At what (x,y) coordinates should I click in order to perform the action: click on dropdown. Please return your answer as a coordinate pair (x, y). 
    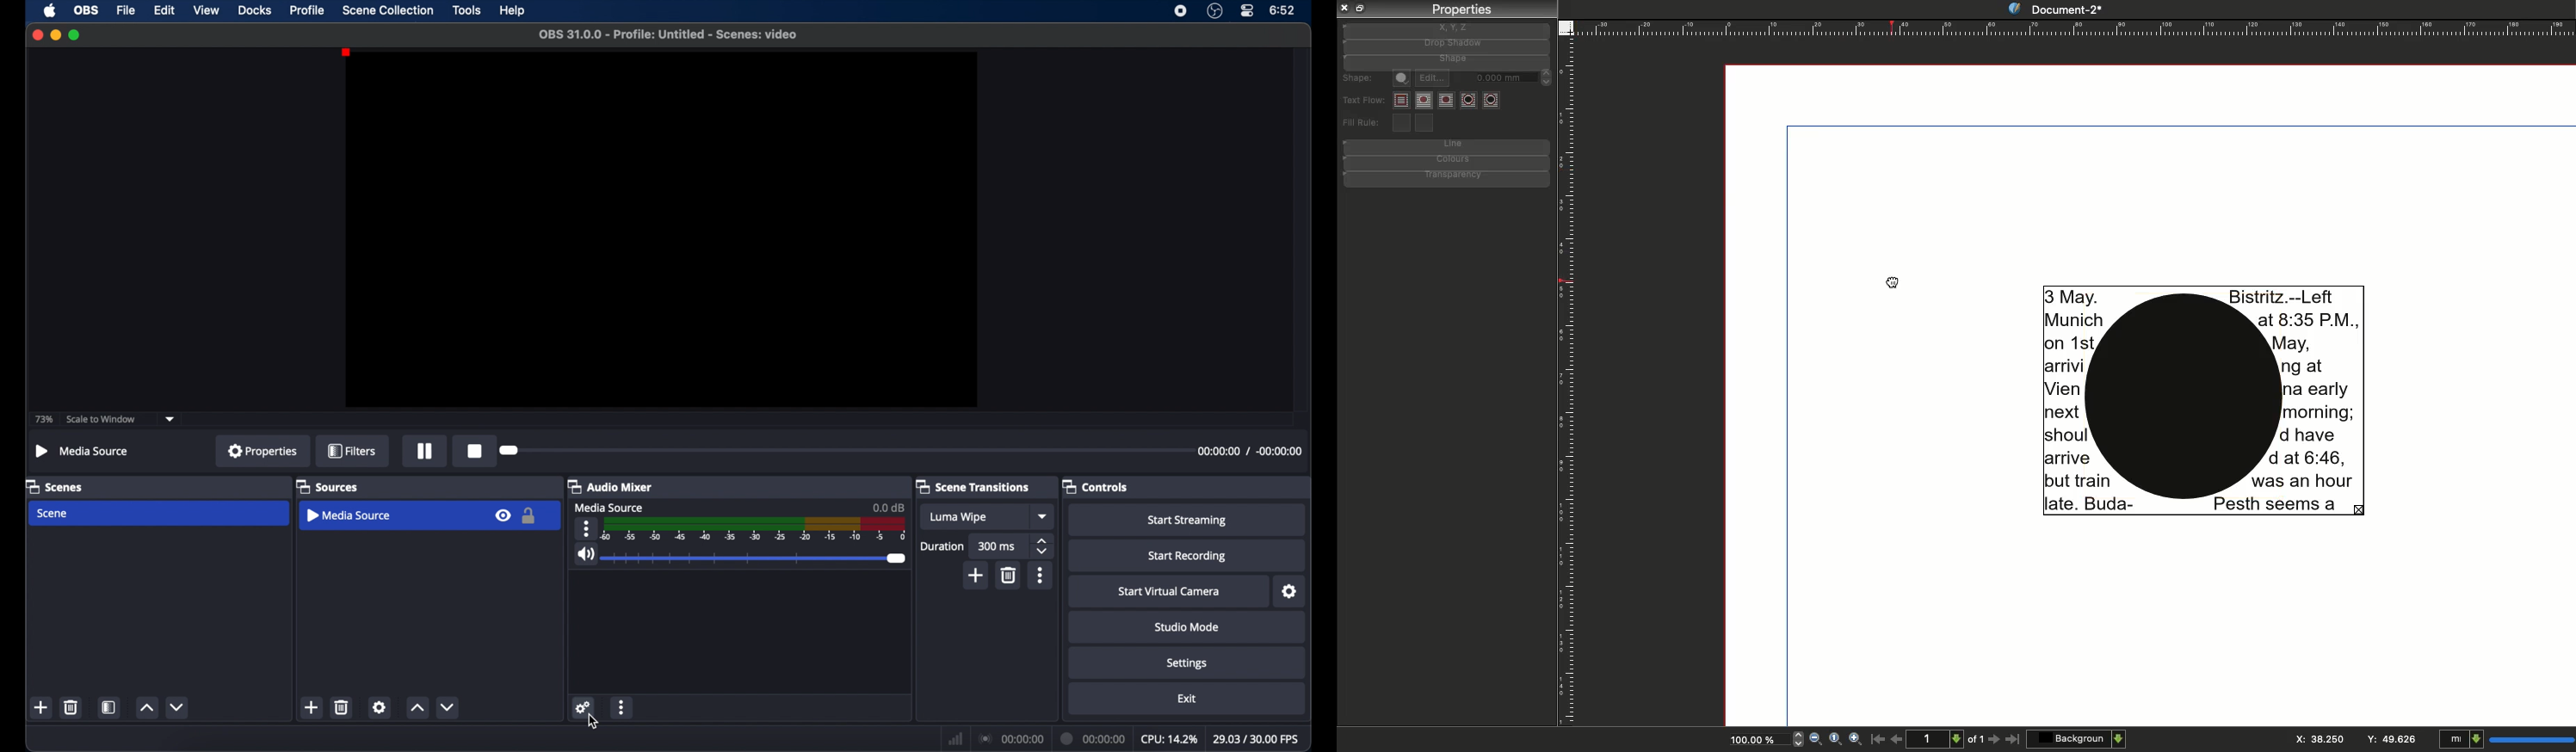
    Looking at the image, I should click on (169, 418).